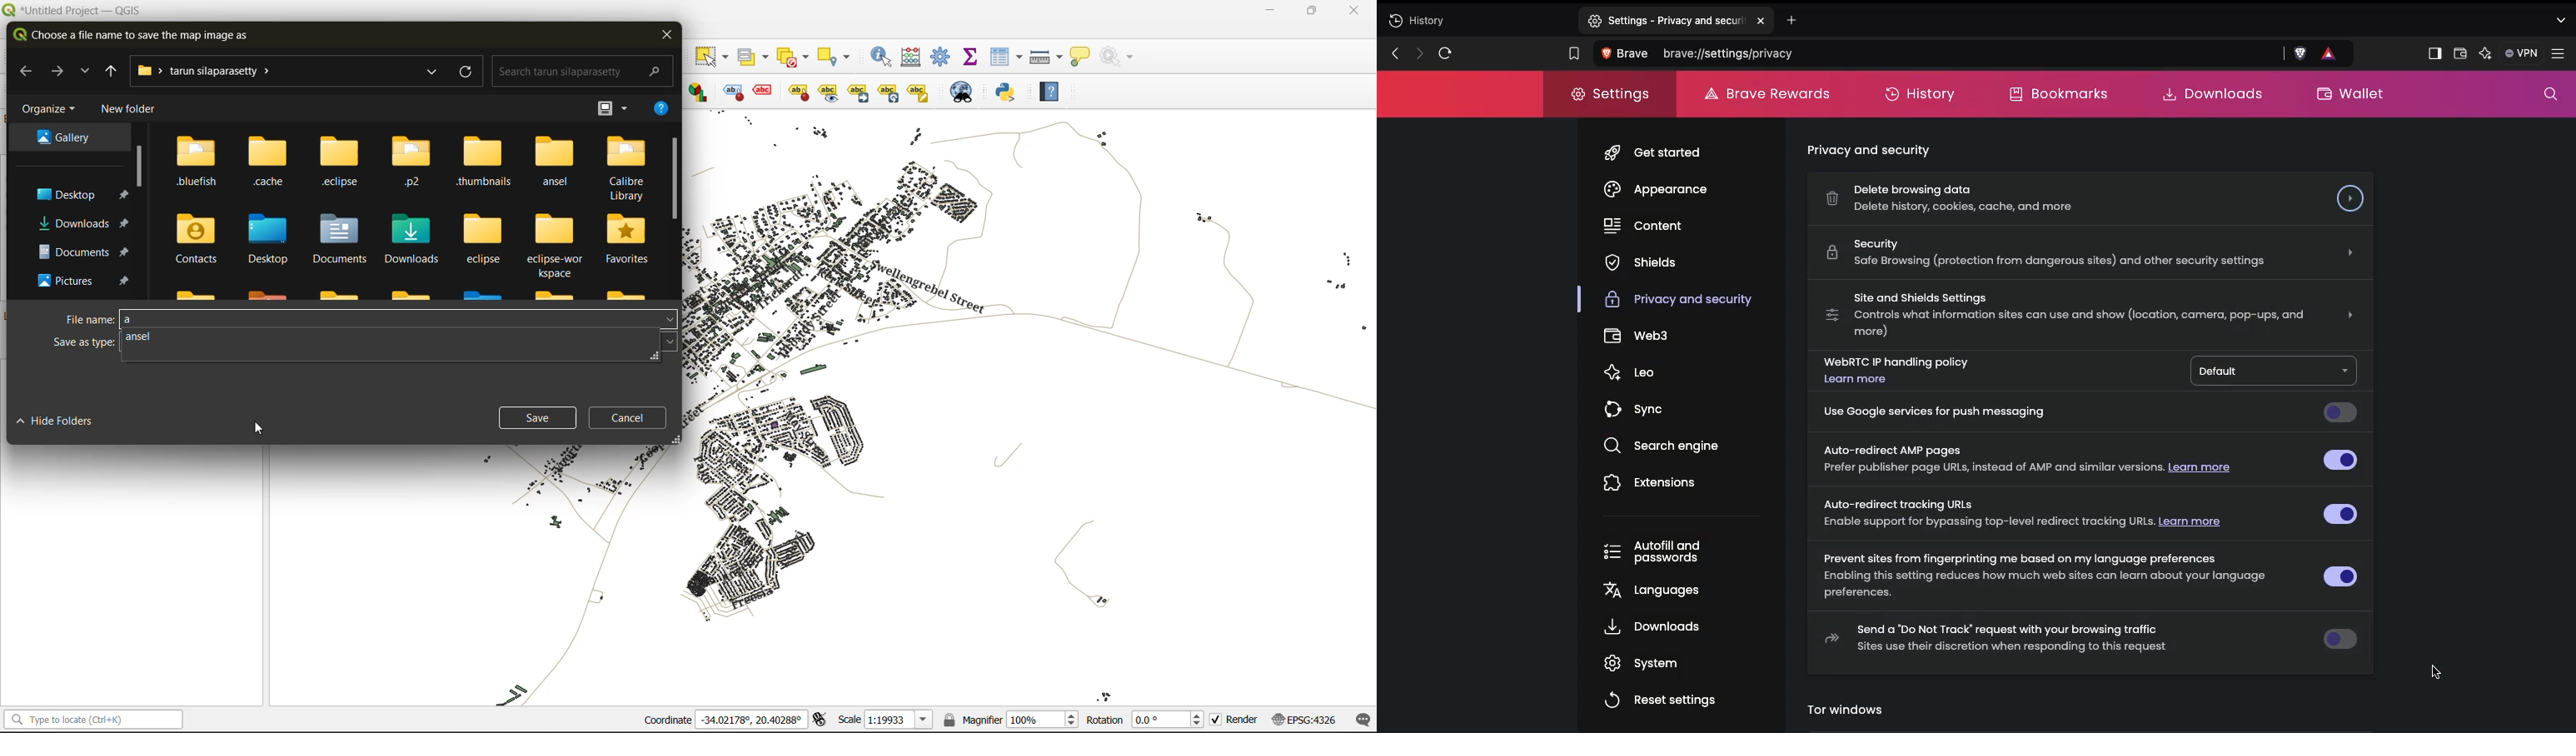  Describe the element at coordinates (1012, 93) in the screenshot. I see `python` at that location.